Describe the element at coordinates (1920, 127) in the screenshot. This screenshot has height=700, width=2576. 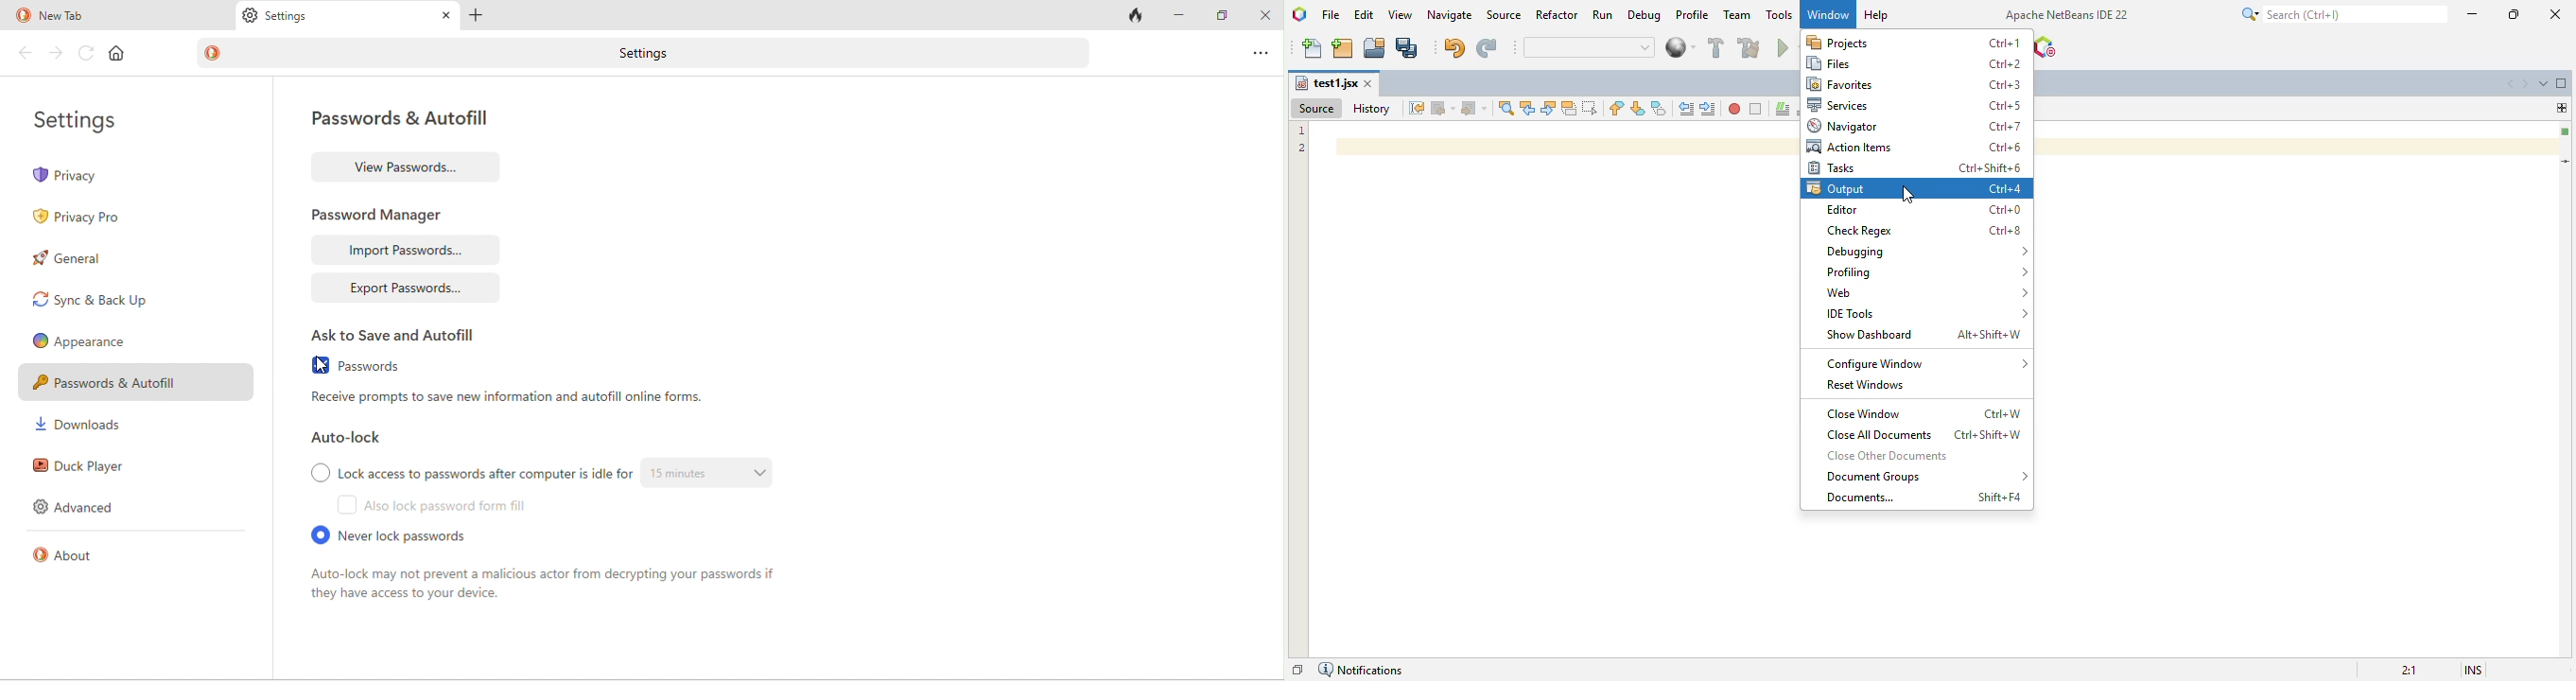
I see `Navigator Ctrl + 7` at that location.